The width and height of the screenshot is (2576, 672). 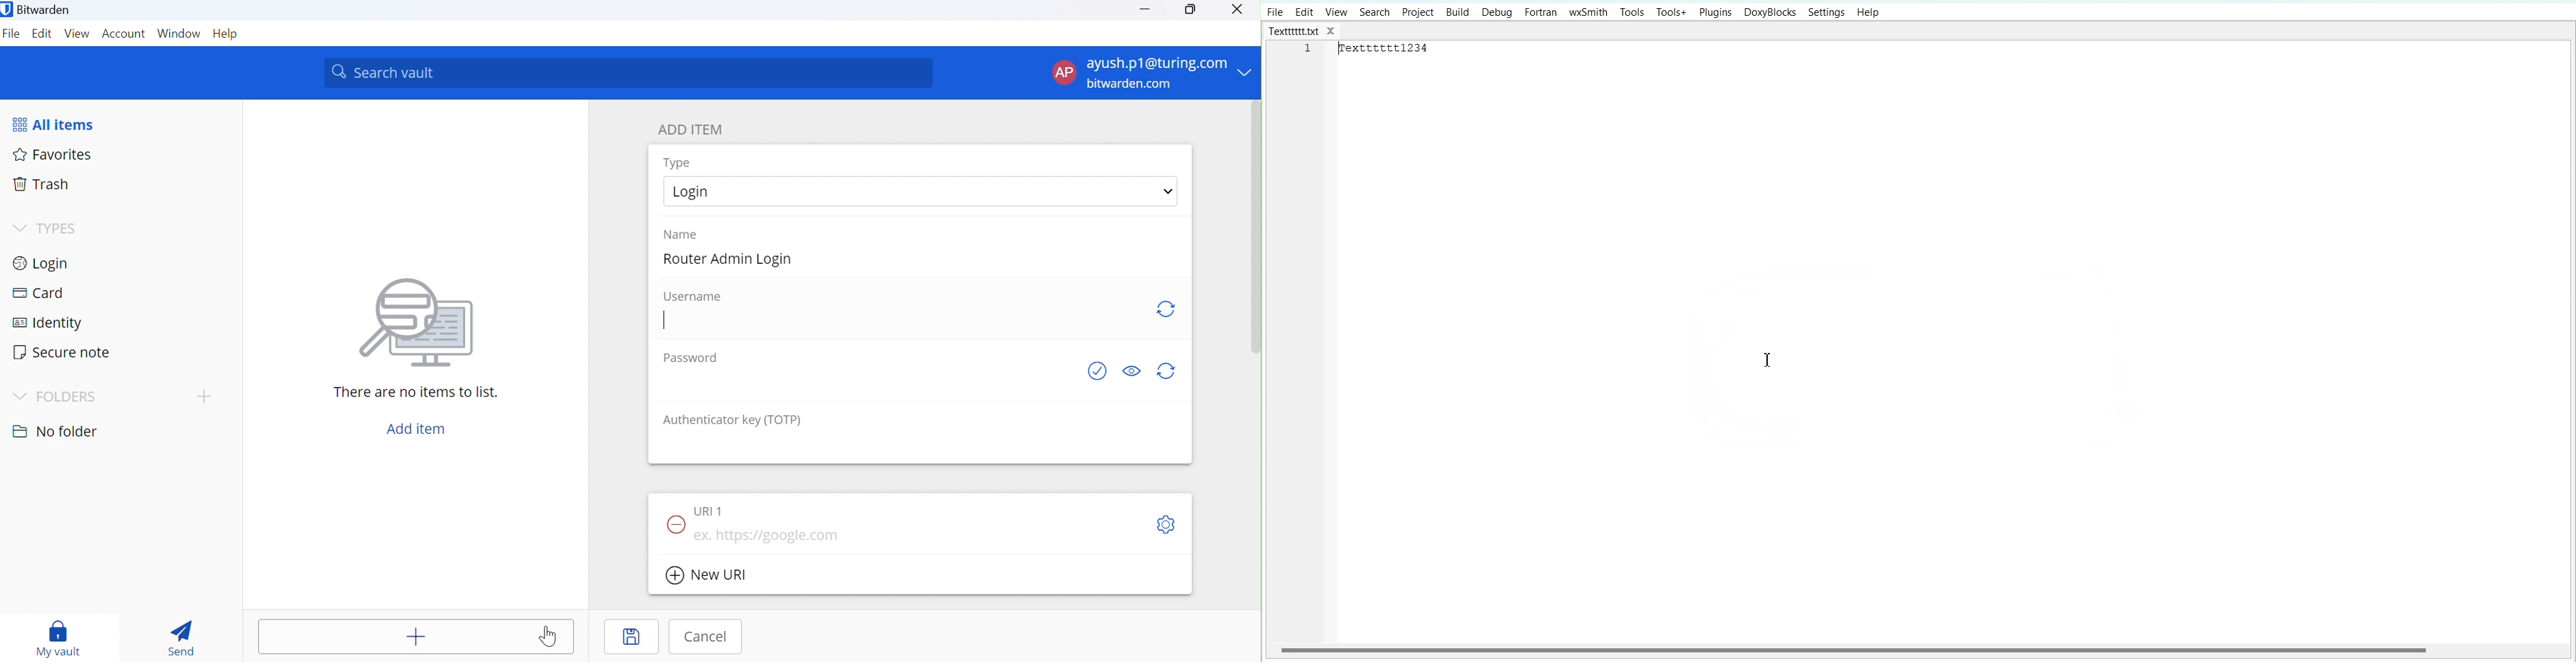 What do you see at coordinates (183, 638) in the screenshot?
I see `Send` at bounding box center [183, 638].